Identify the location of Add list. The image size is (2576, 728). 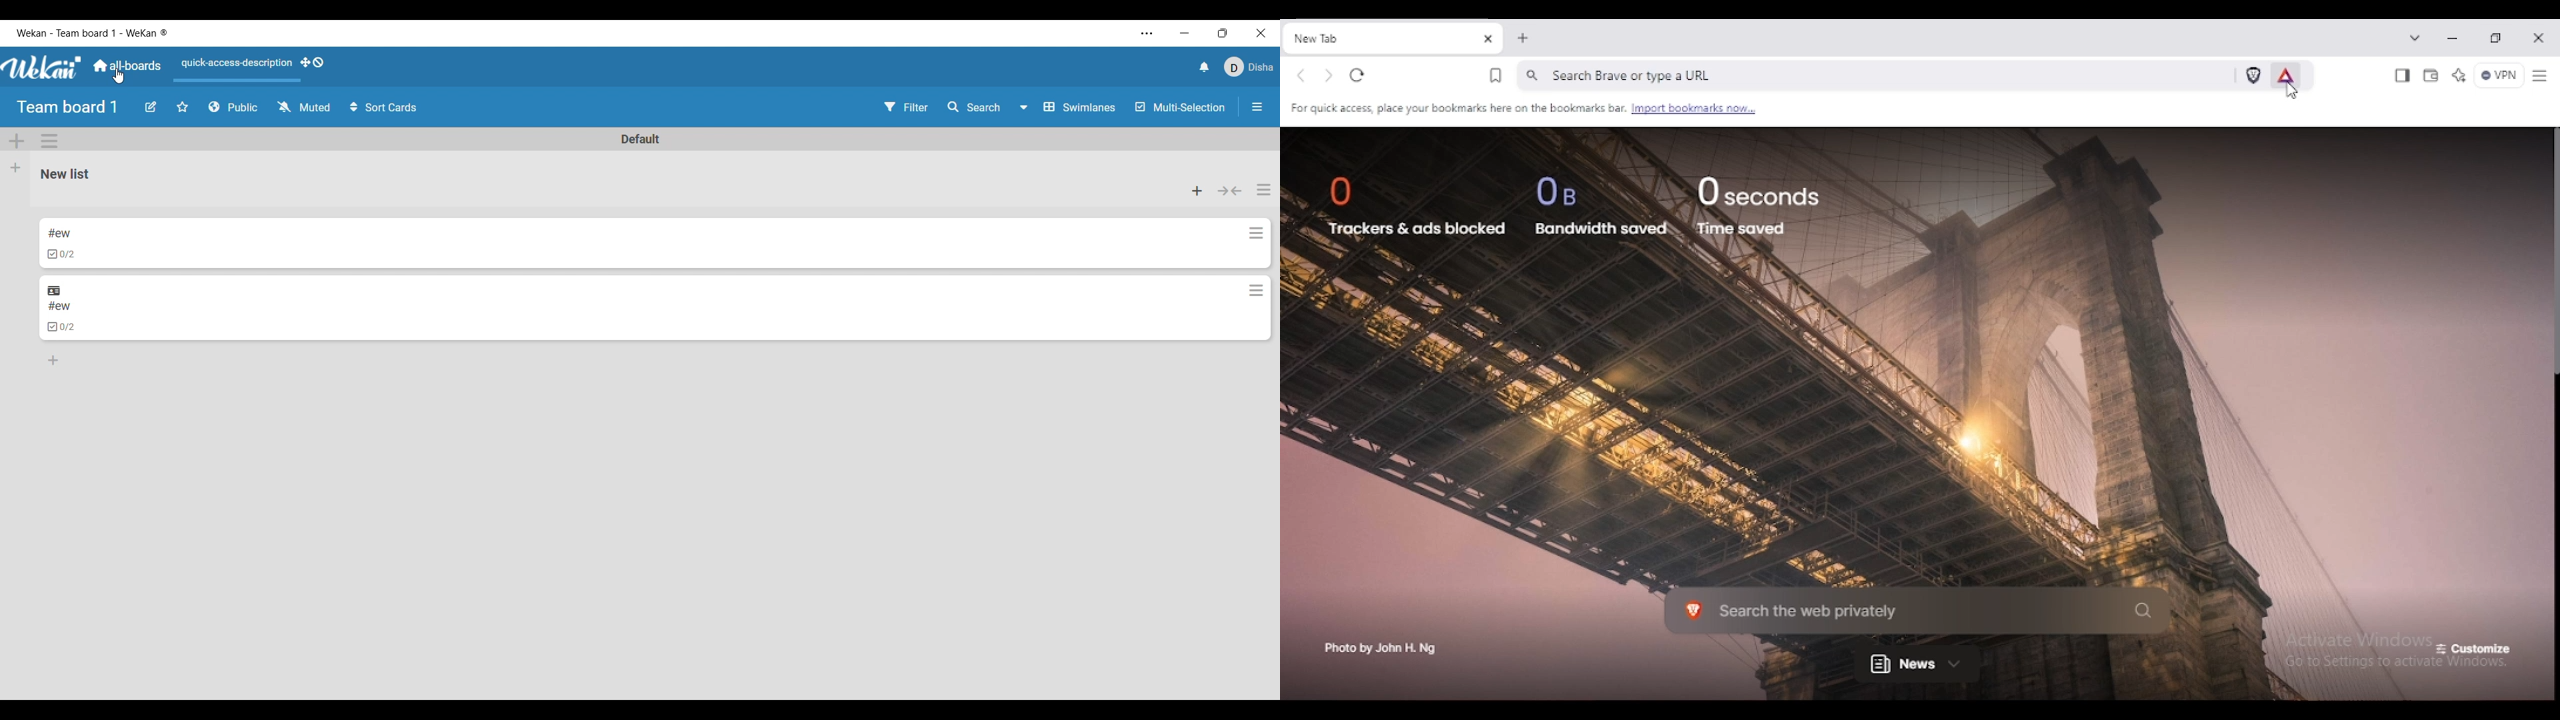
(15, 167).